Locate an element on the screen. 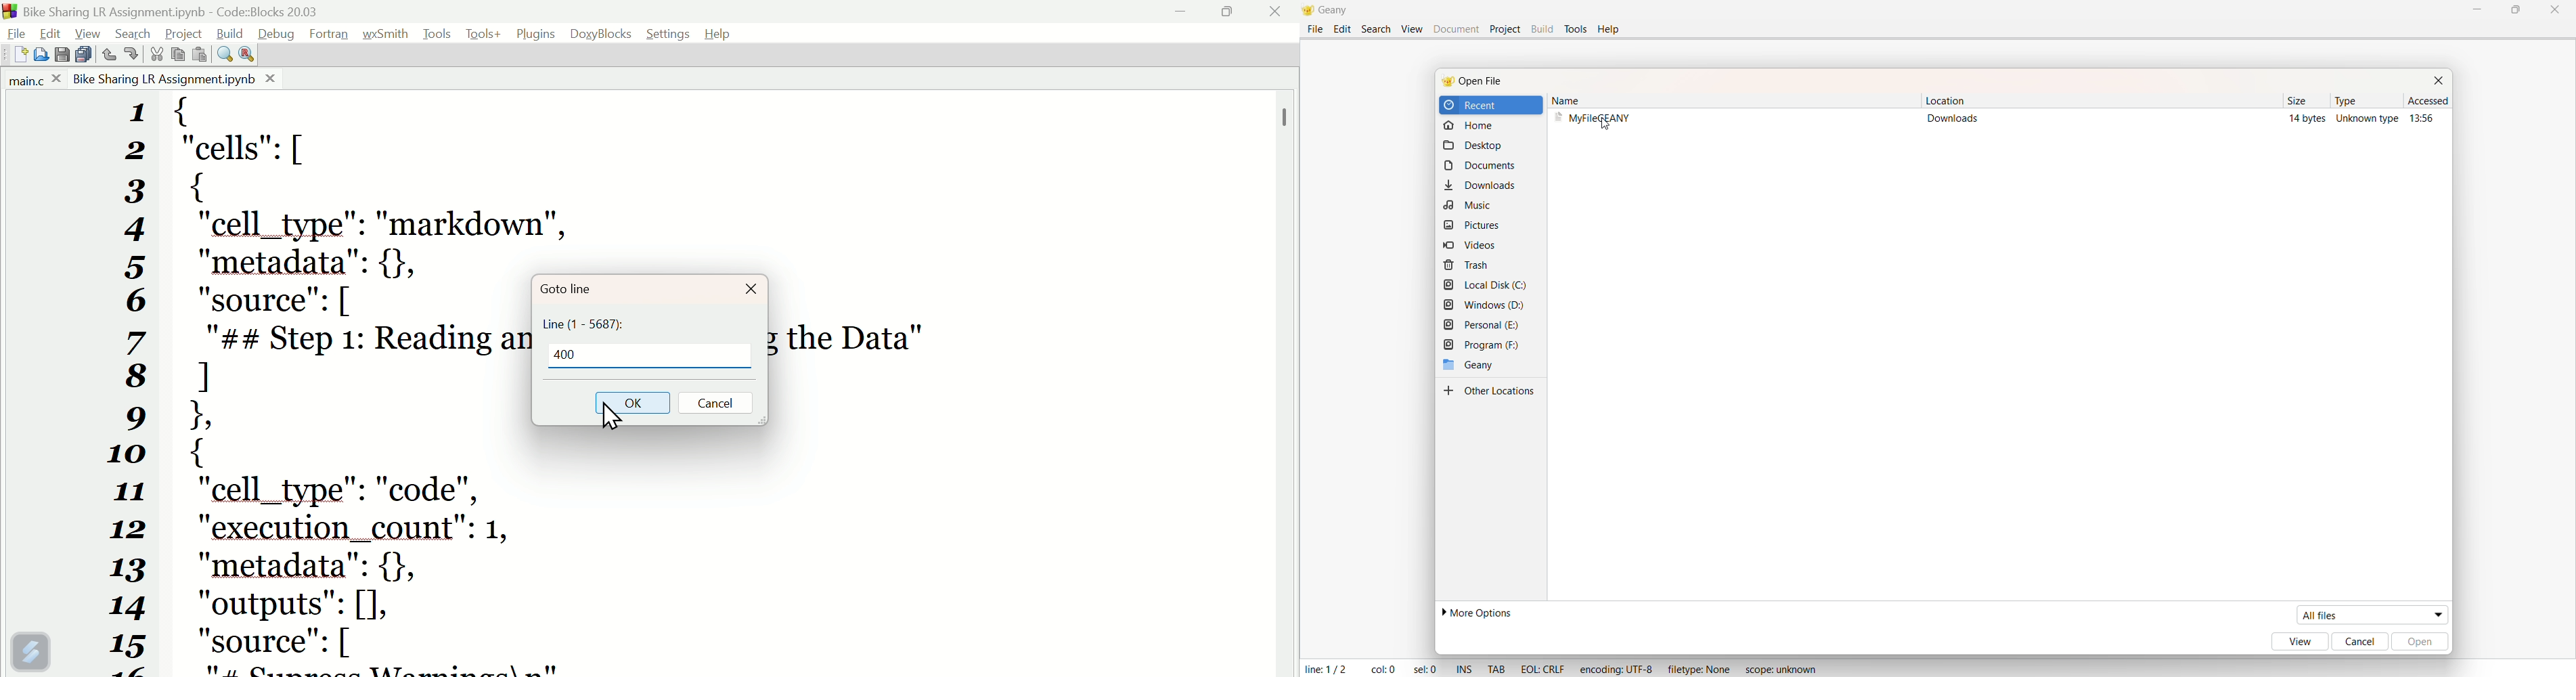 The height and width of the screenshot is (700, 2576). Fortran is located at coordinates (332, 35).